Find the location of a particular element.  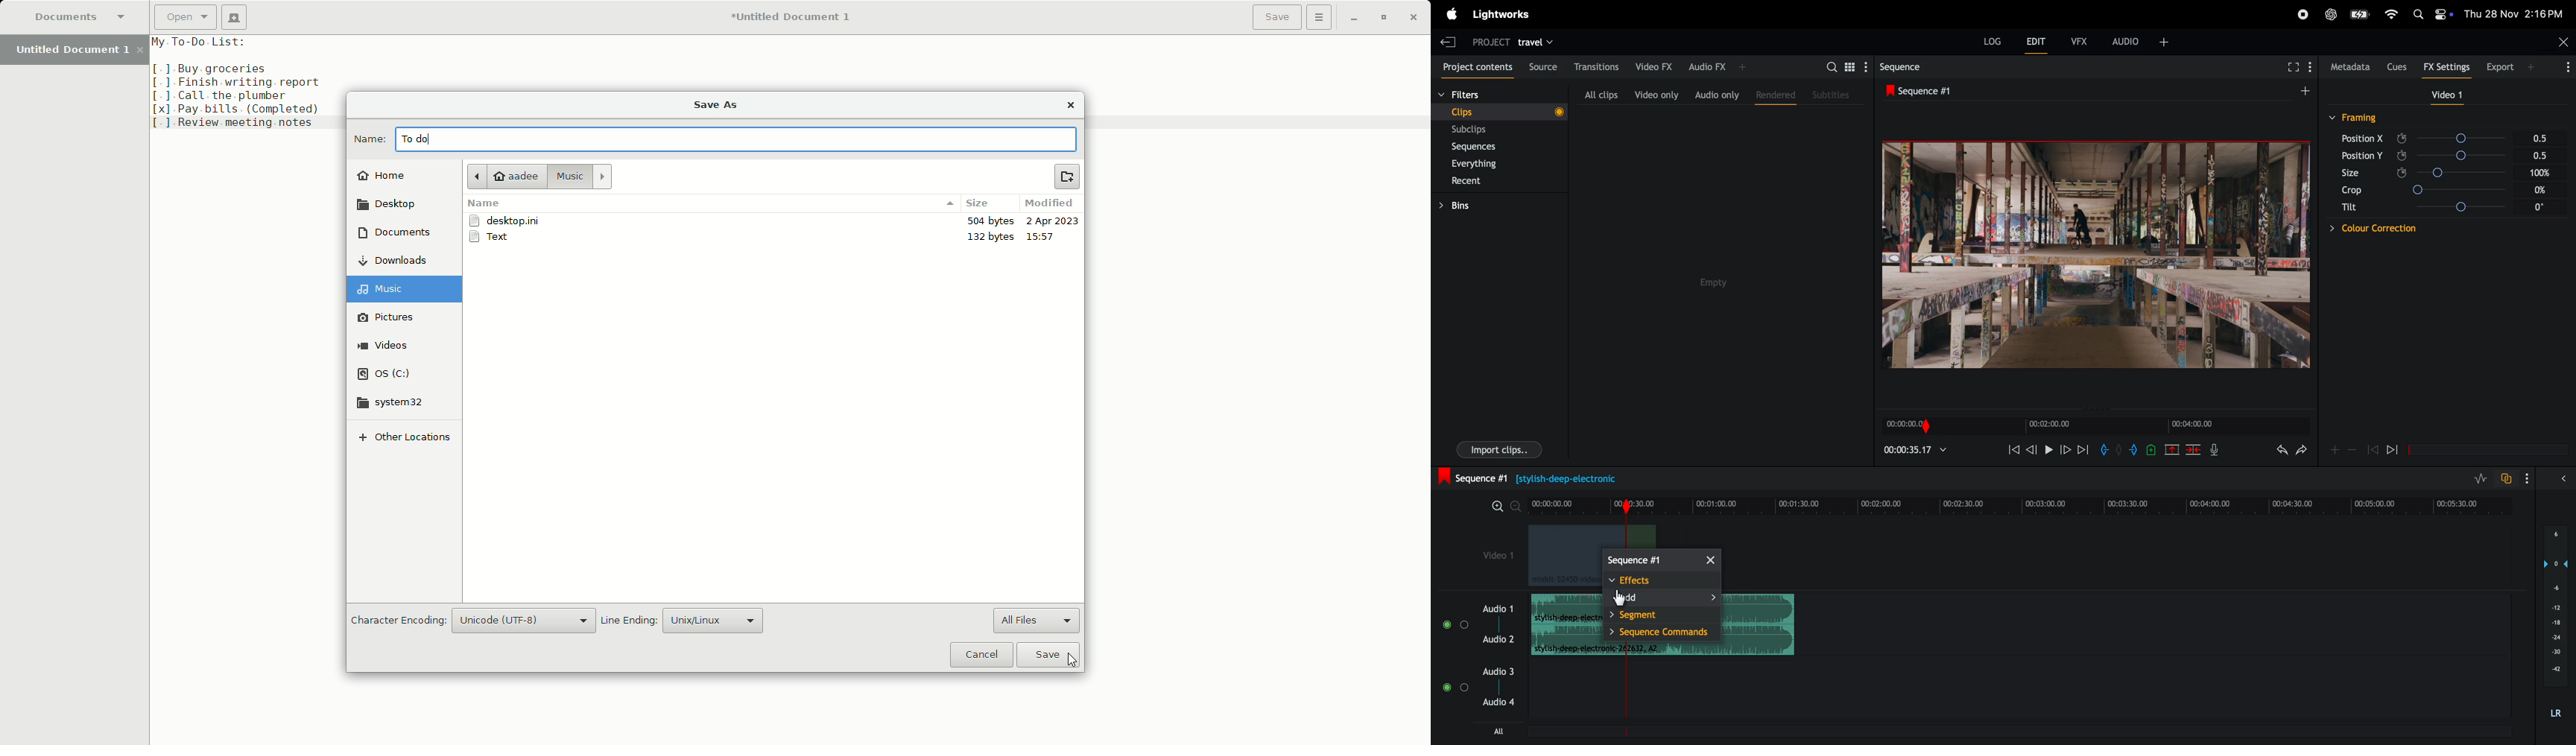

rendered is located at coordinates (1772, 93).